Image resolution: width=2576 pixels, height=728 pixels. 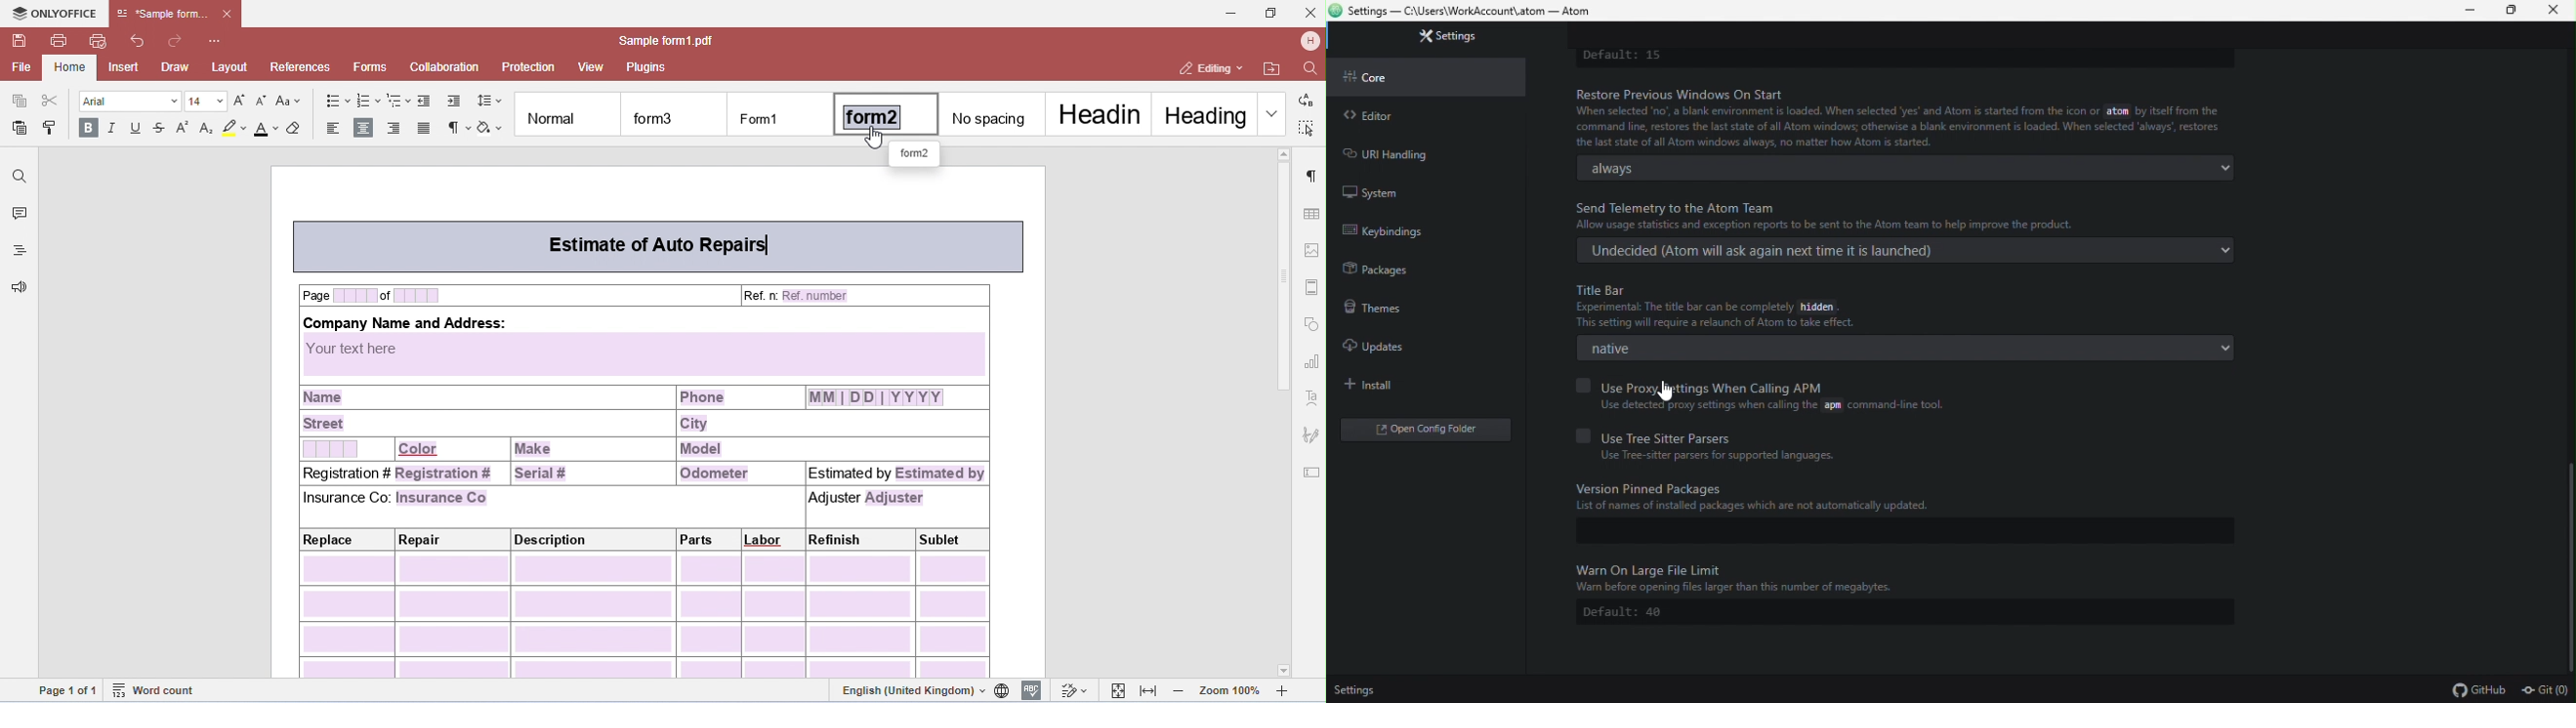 I want to click on Use Tree-sitter parsers for supported languages., so click(x=1719, y=456).